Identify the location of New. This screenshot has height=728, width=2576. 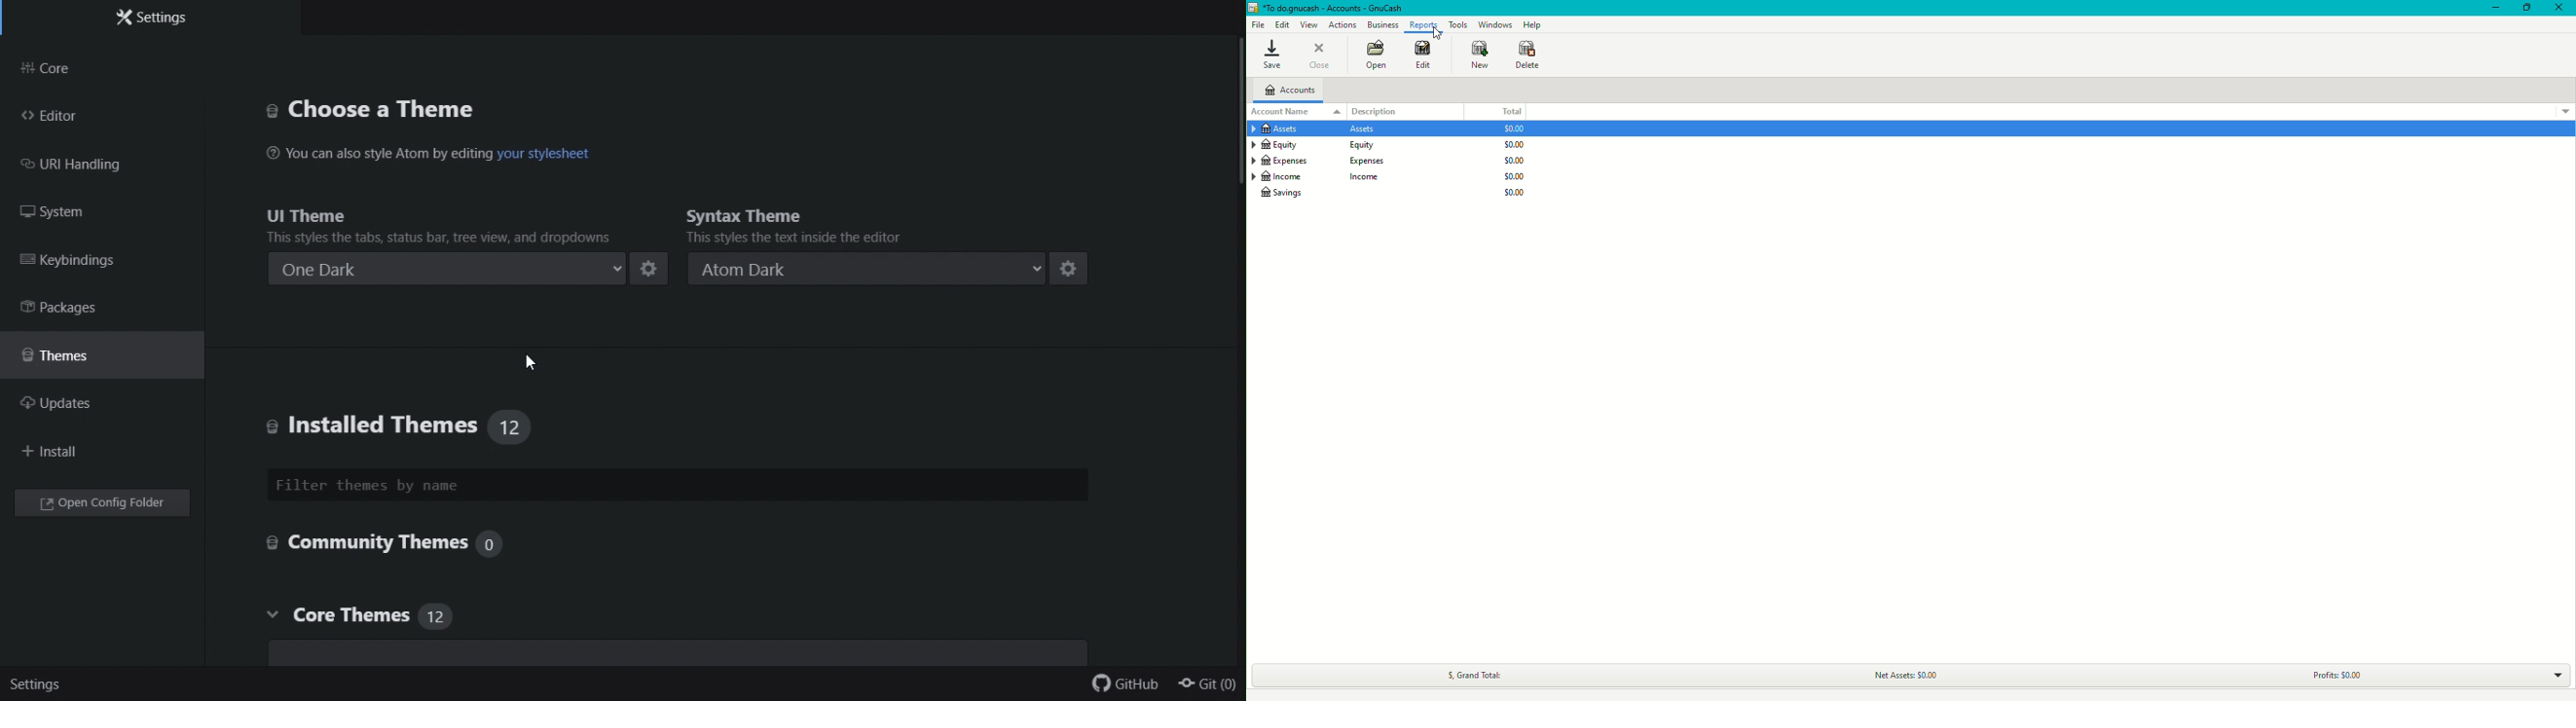
(1482, 56).